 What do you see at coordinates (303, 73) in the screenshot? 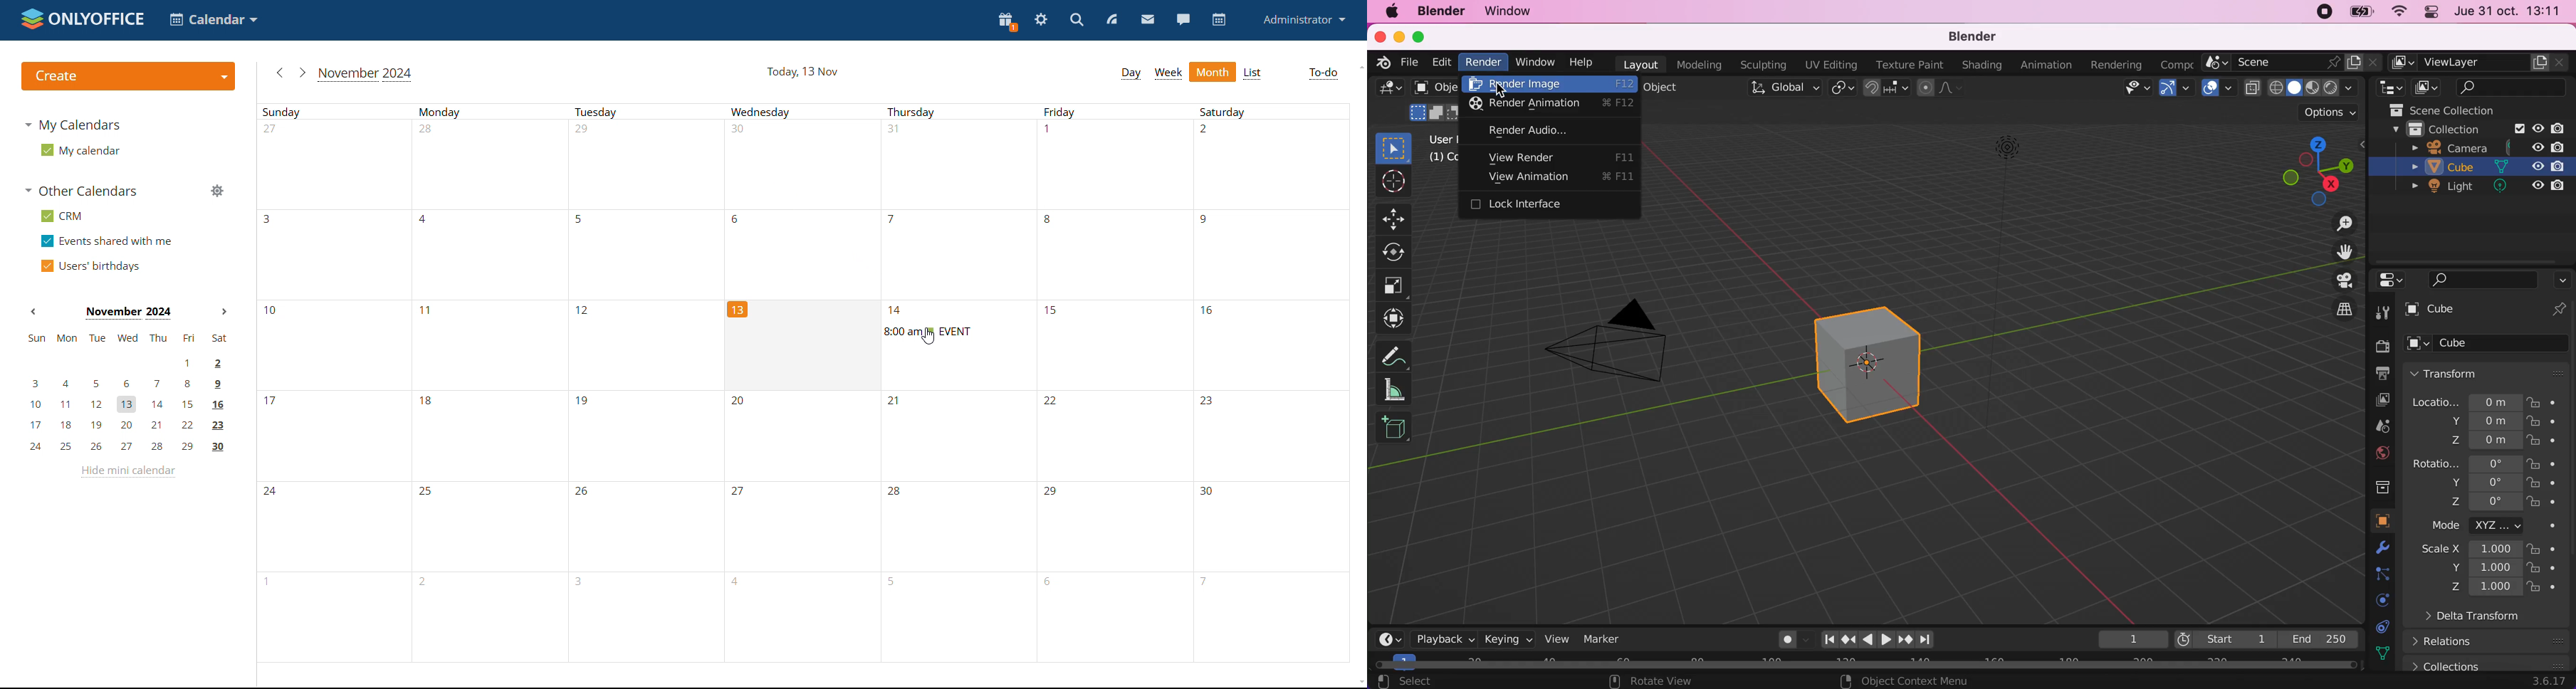
I see `next month` at bounding box center [303, 73].